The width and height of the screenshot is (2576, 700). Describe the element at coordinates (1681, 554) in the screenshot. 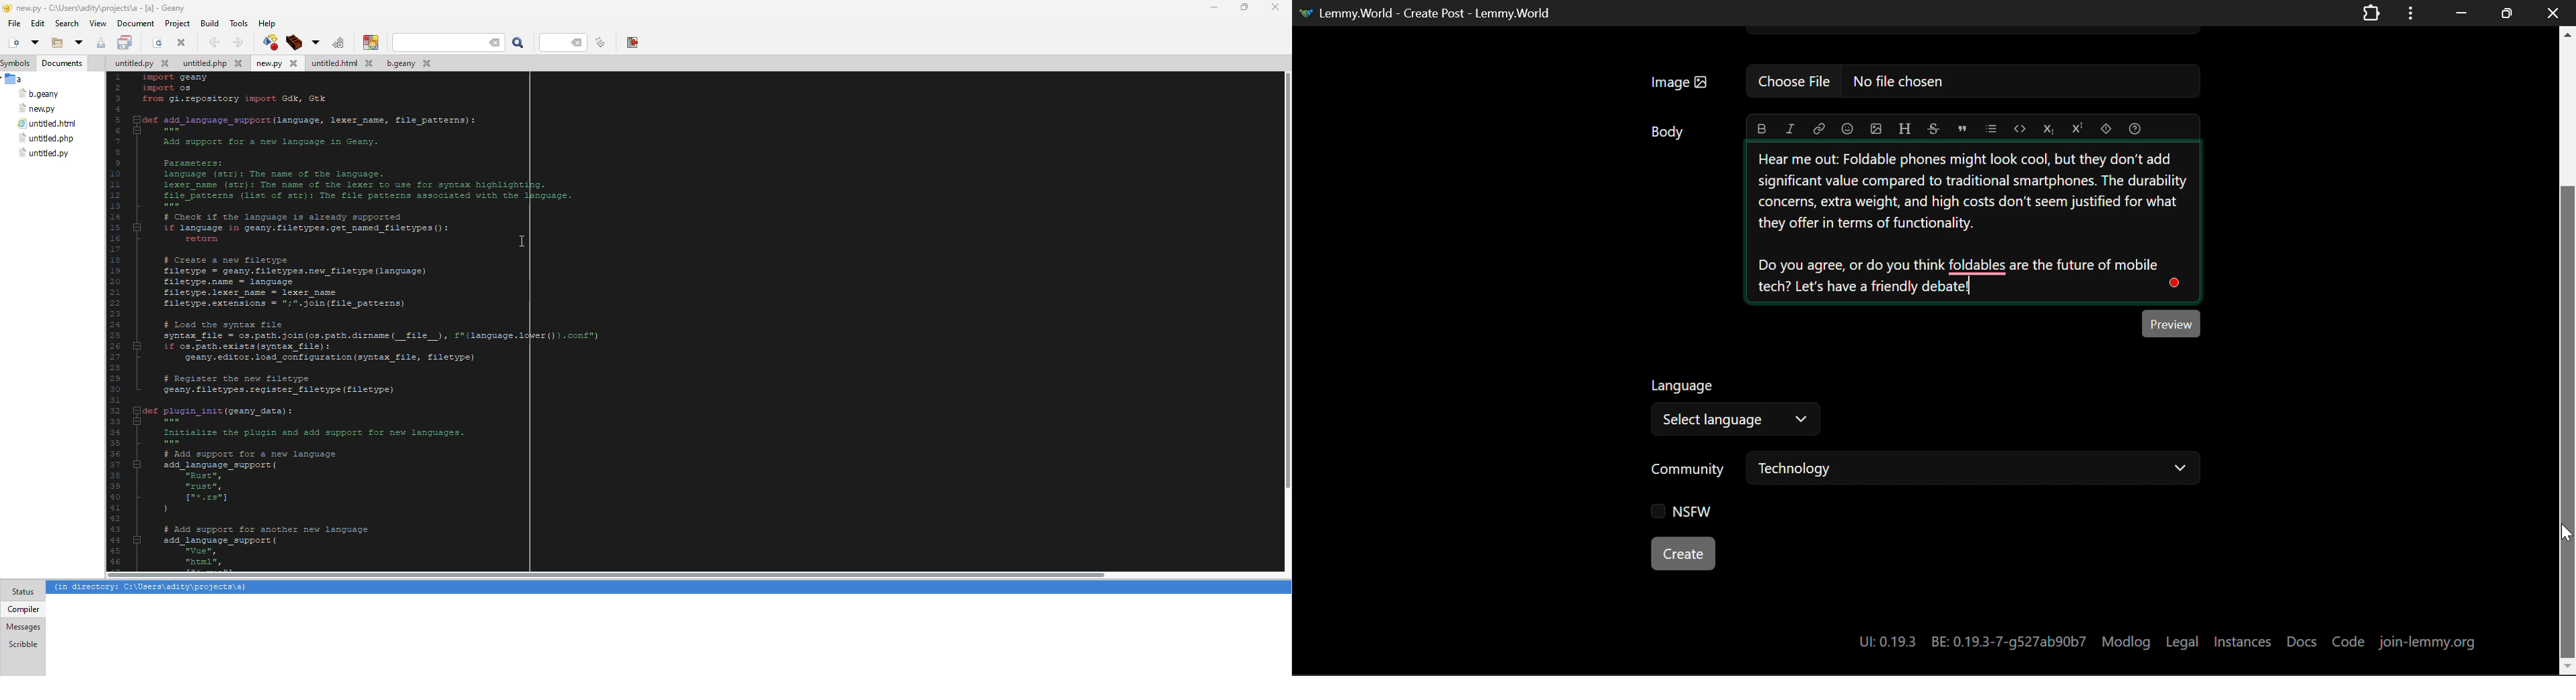

I see `Create Button` at that location.